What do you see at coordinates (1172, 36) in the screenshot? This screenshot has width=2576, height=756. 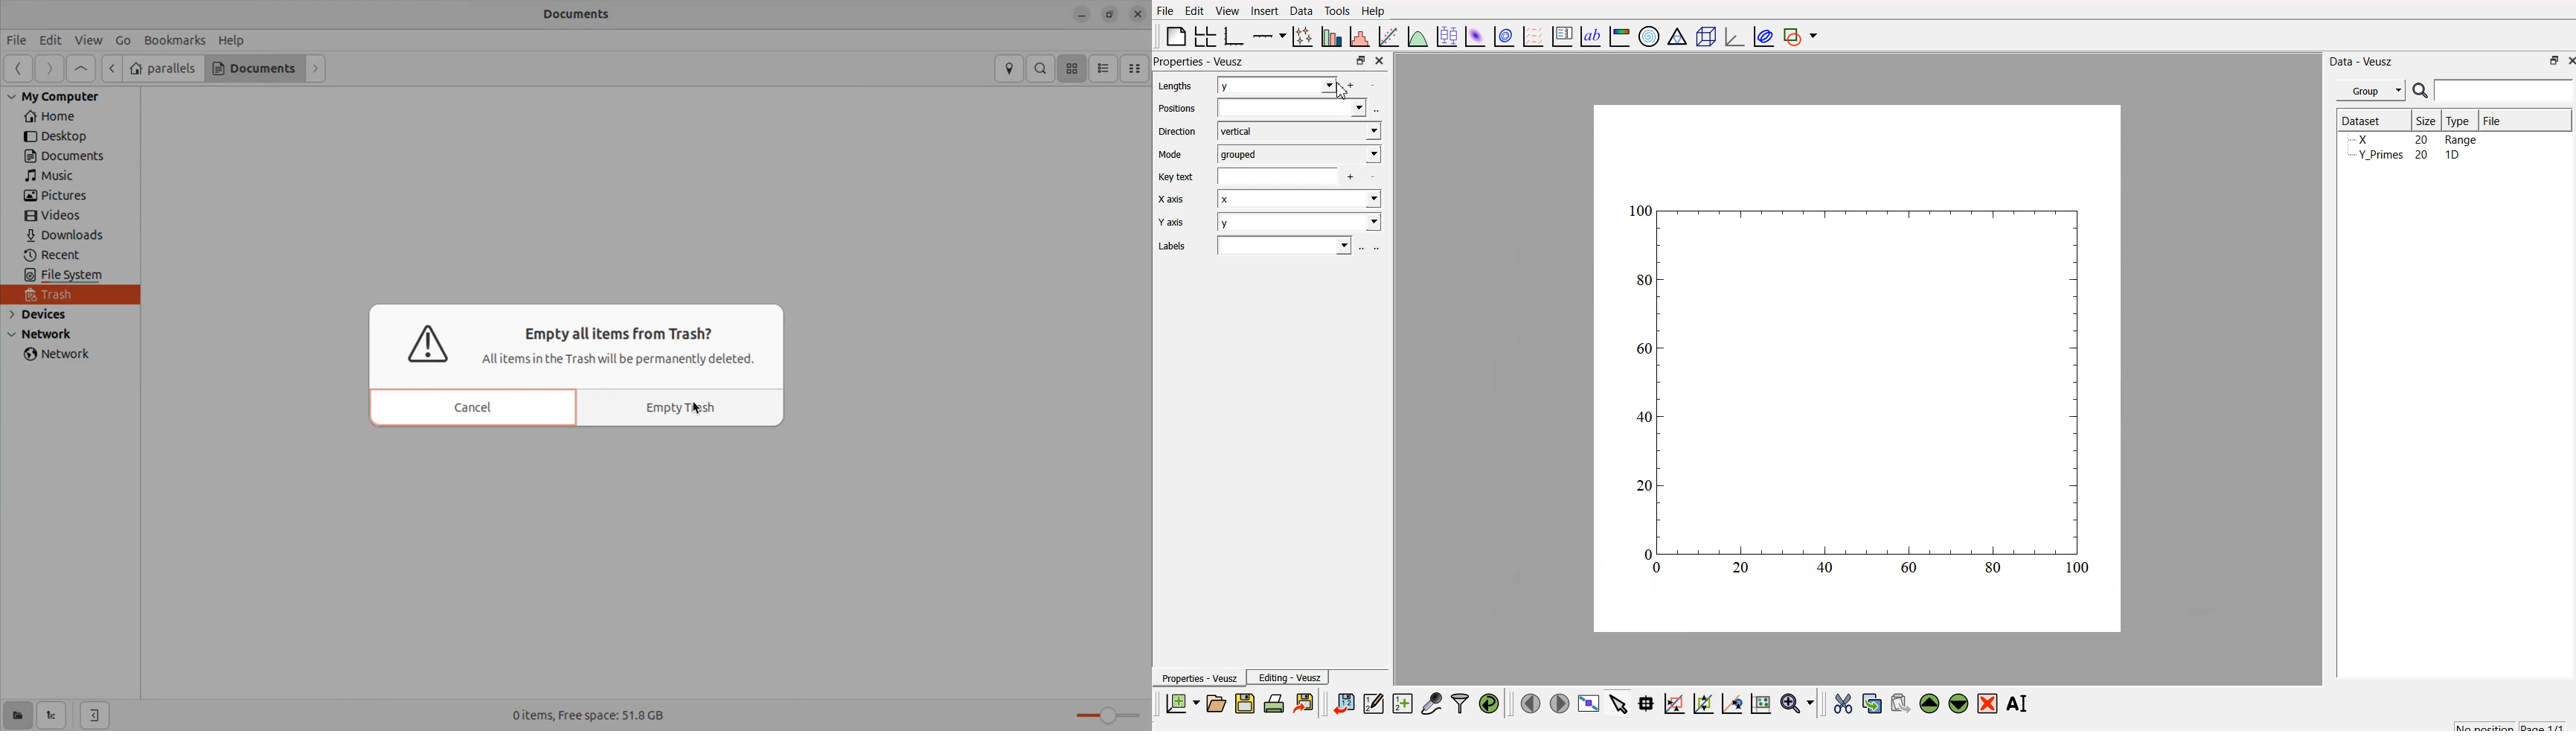 I see `blank page` at bounding box center [1172, 36].